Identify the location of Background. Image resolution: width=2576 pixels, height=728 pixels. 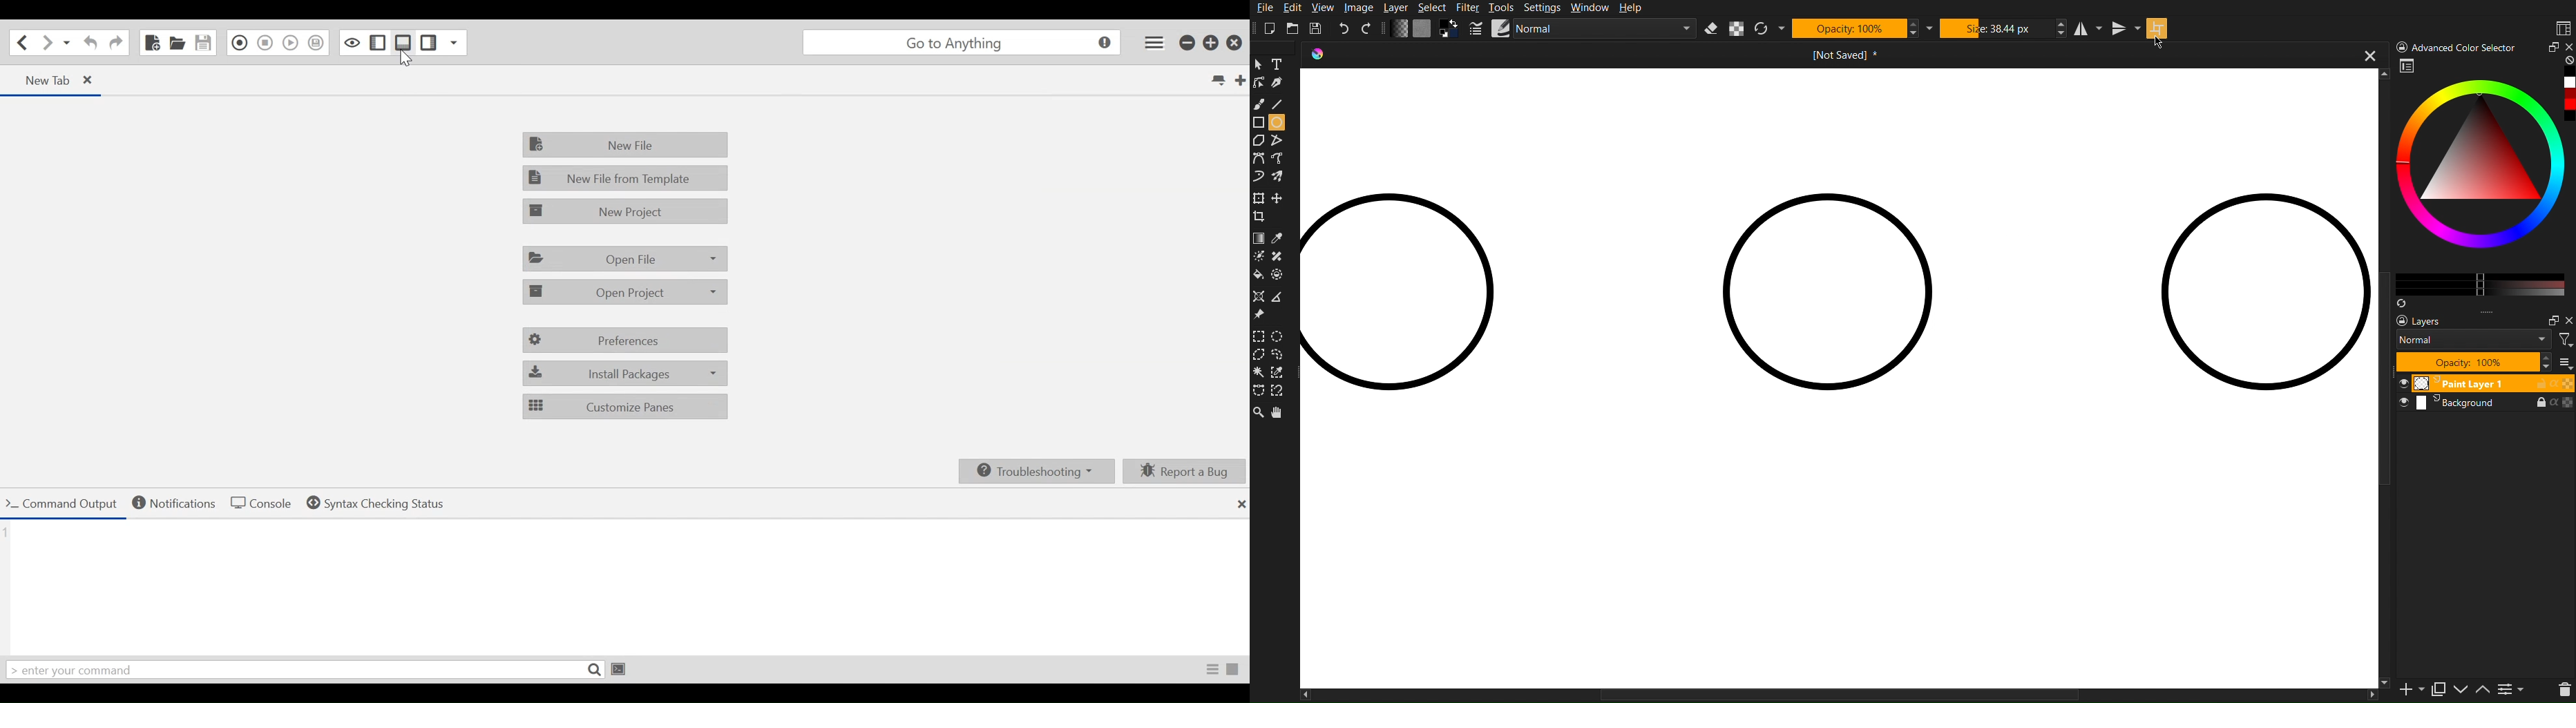
(2485, 405).